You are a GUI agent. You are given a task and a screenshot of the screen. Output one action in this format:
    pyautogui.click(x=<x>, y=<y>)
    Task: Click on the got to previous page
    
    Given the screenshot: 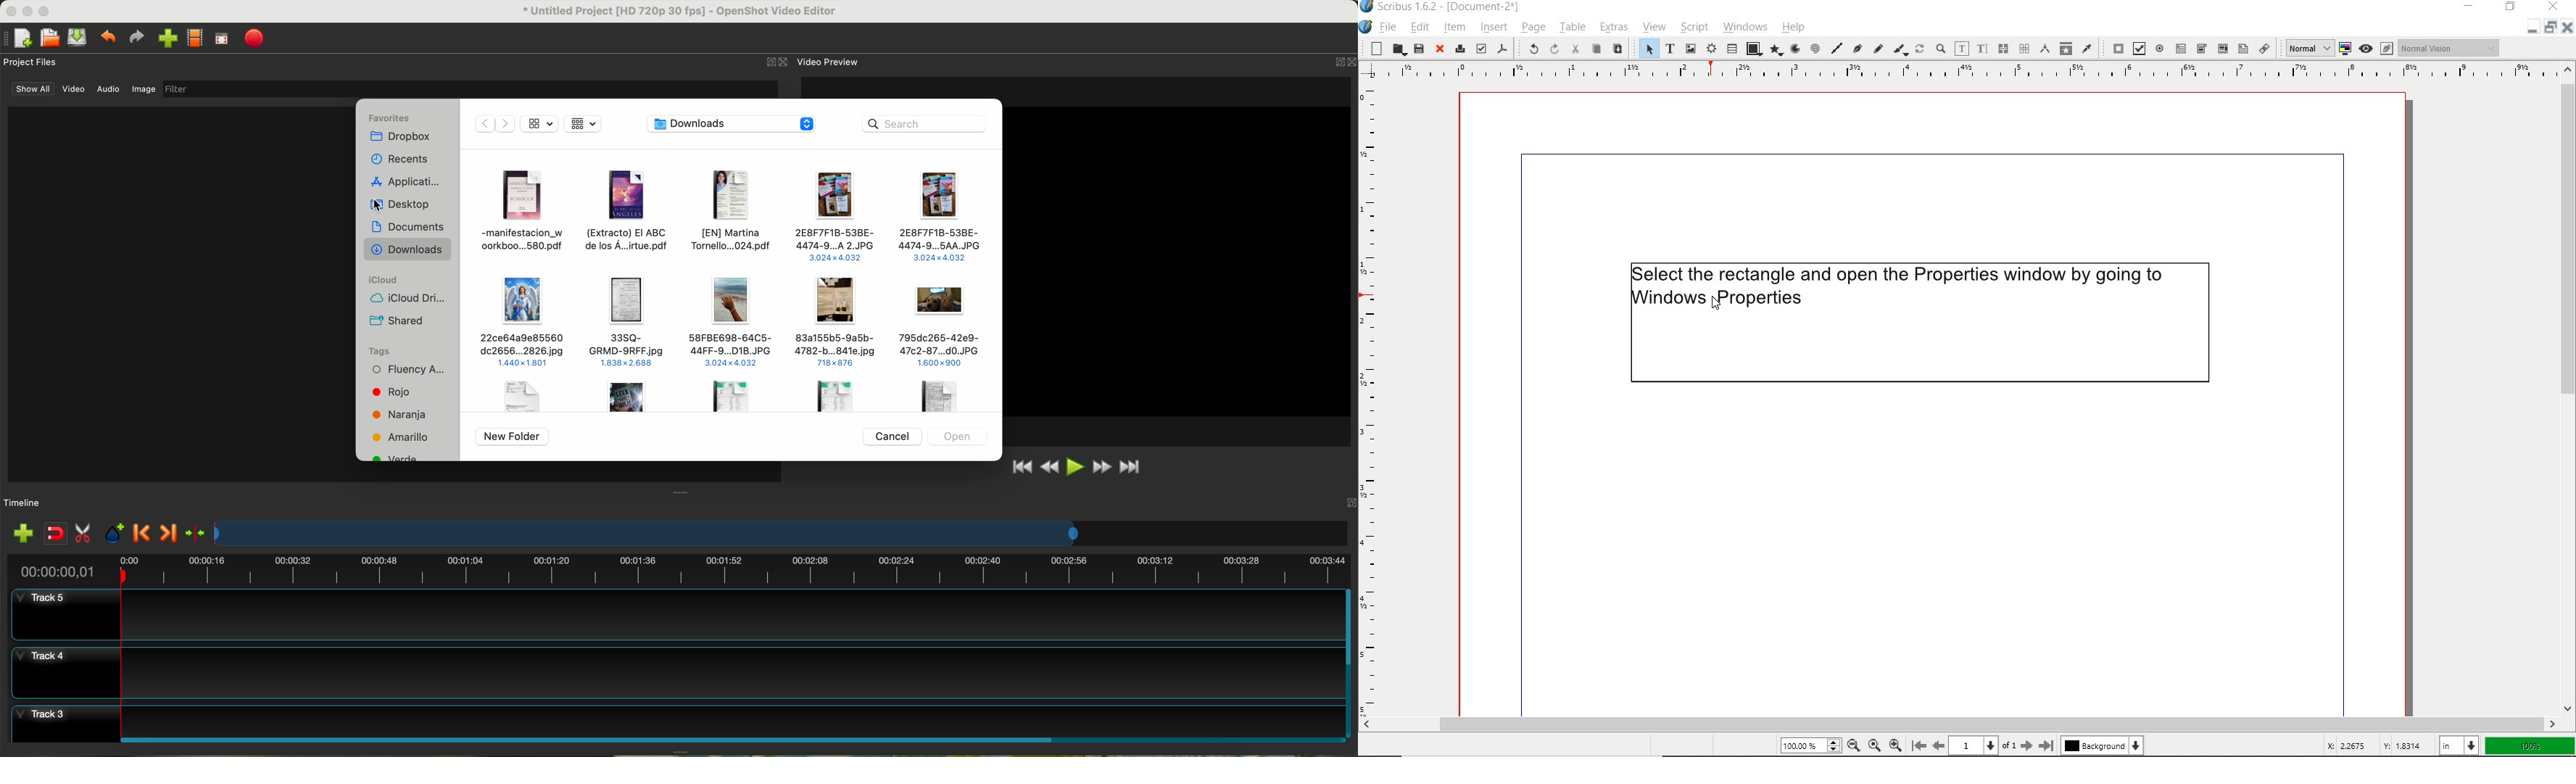 What is the action you would take?
    pyautogui.click(x=1939, y=745)
    